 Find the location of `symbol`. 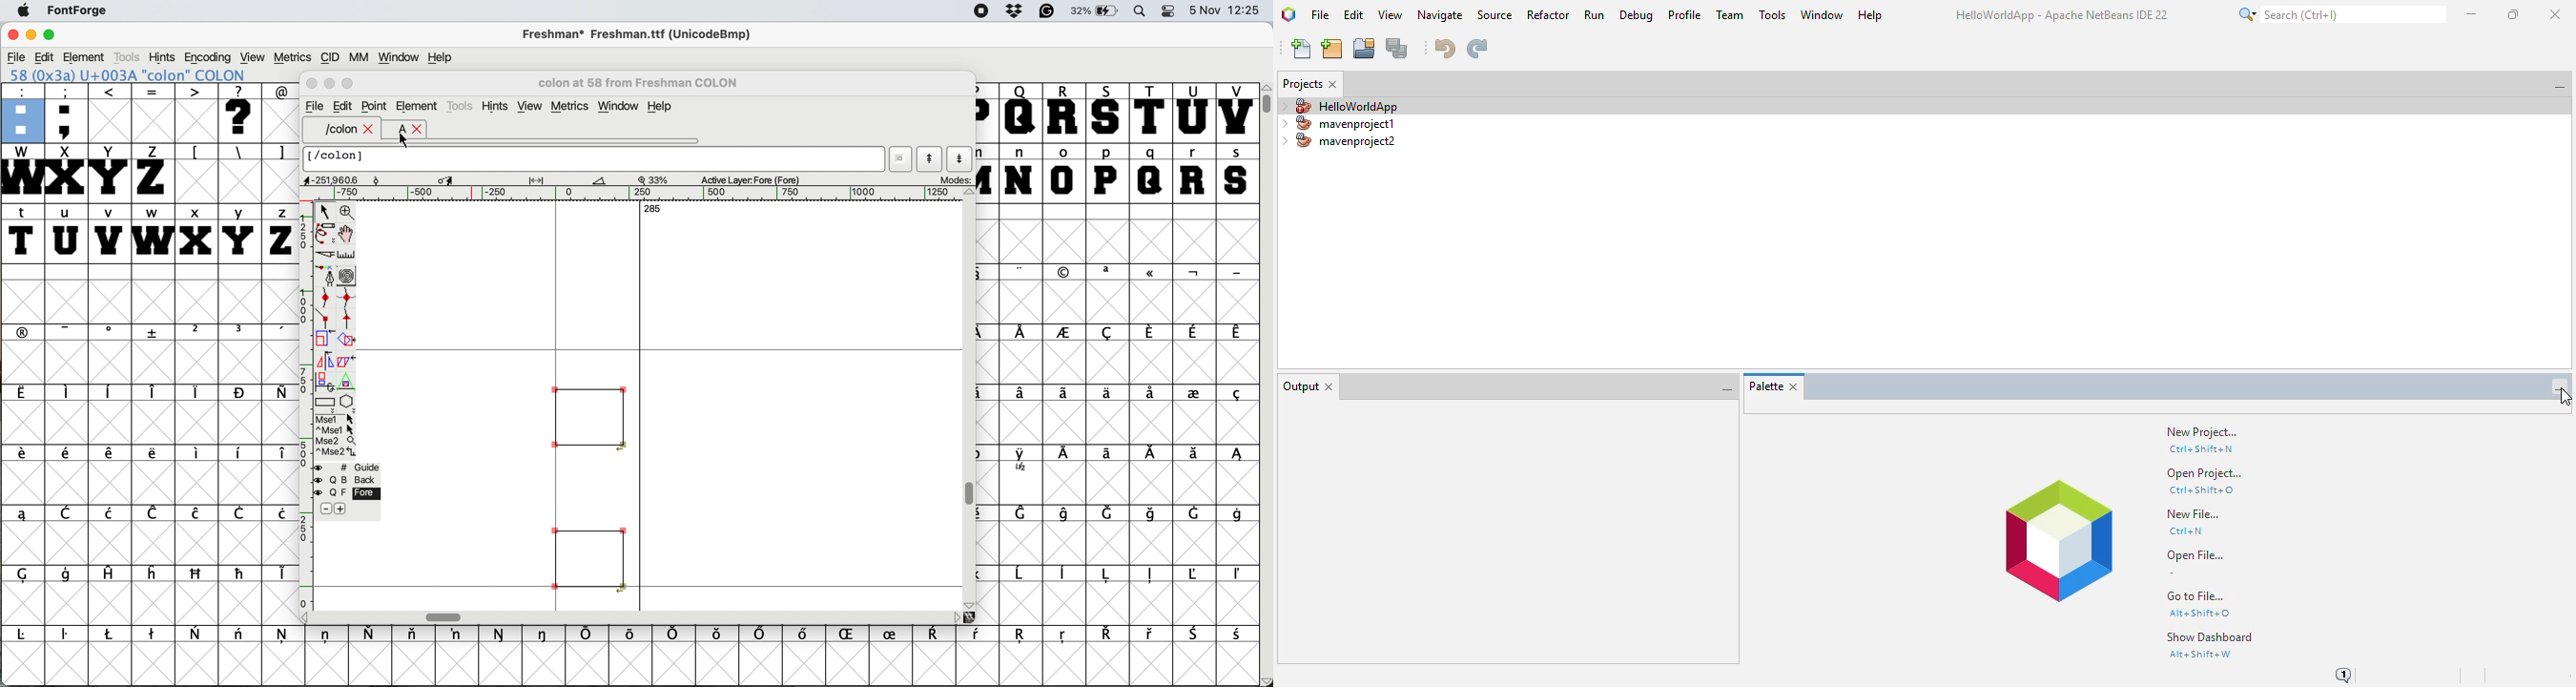

symbol is located at coordinates (1023, 333).